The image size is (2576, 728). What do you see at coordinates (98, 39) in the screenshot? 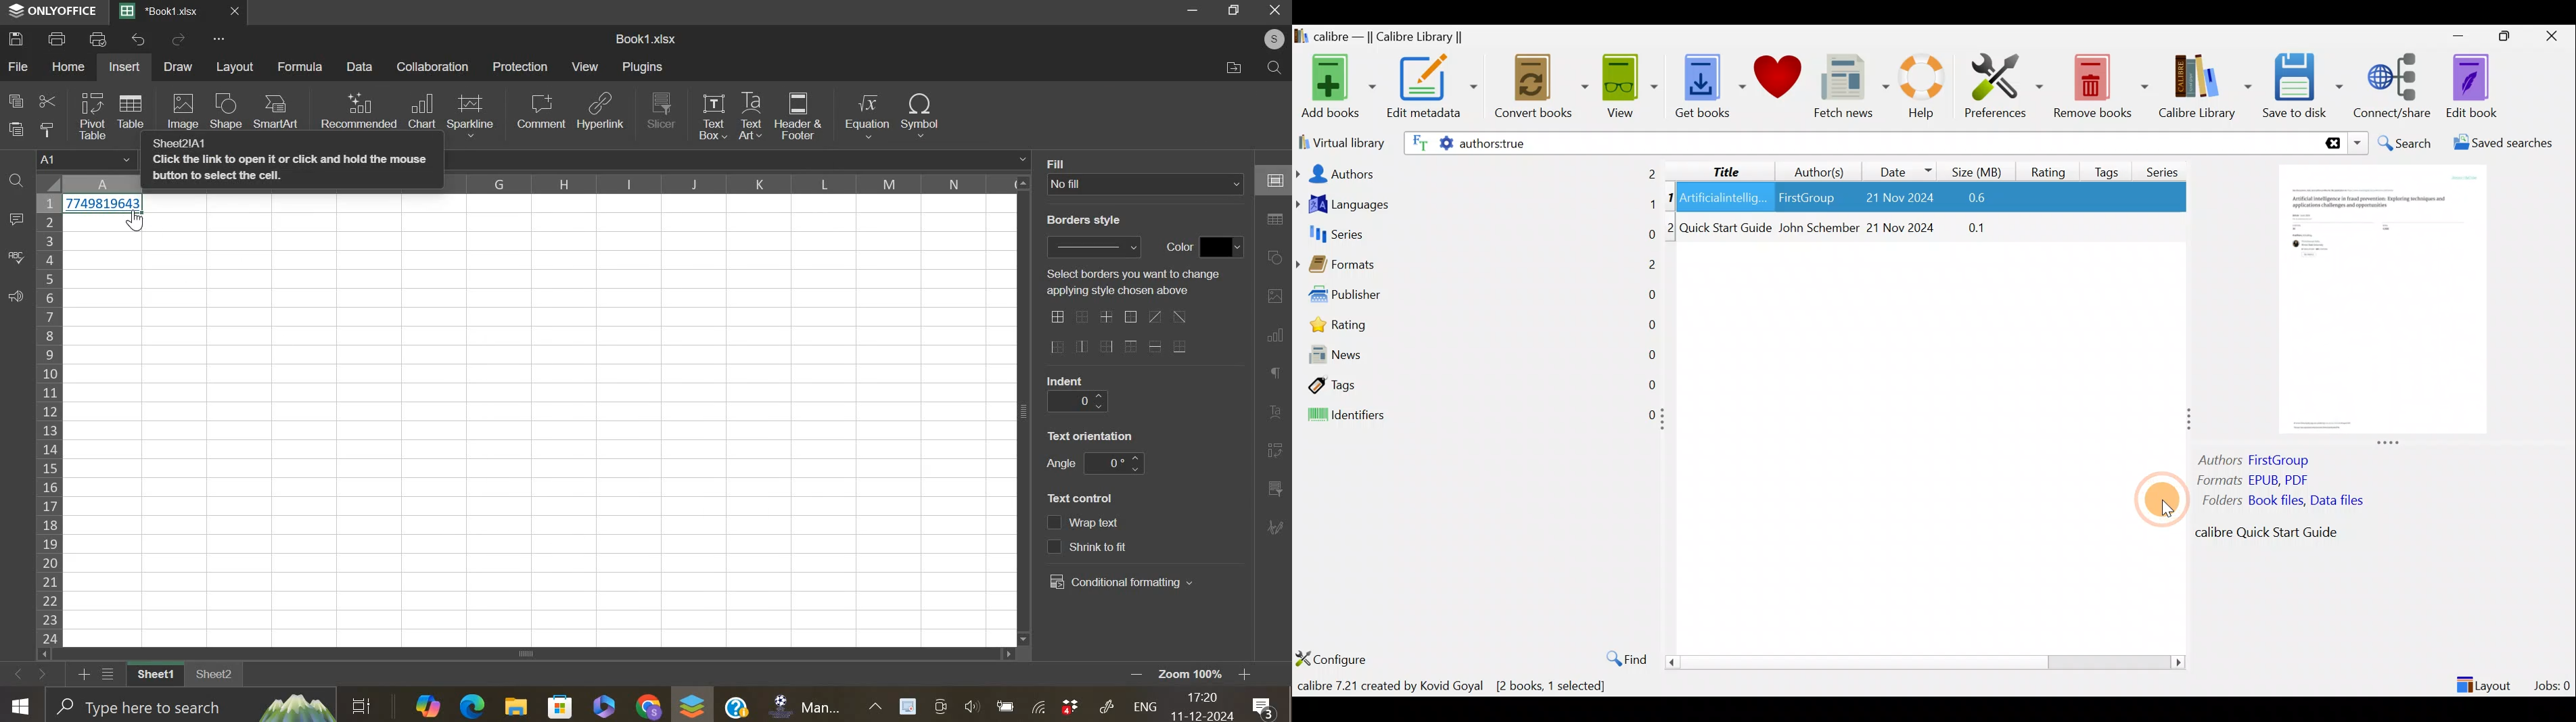
I see `print preview` at bounding box center [98, 39].